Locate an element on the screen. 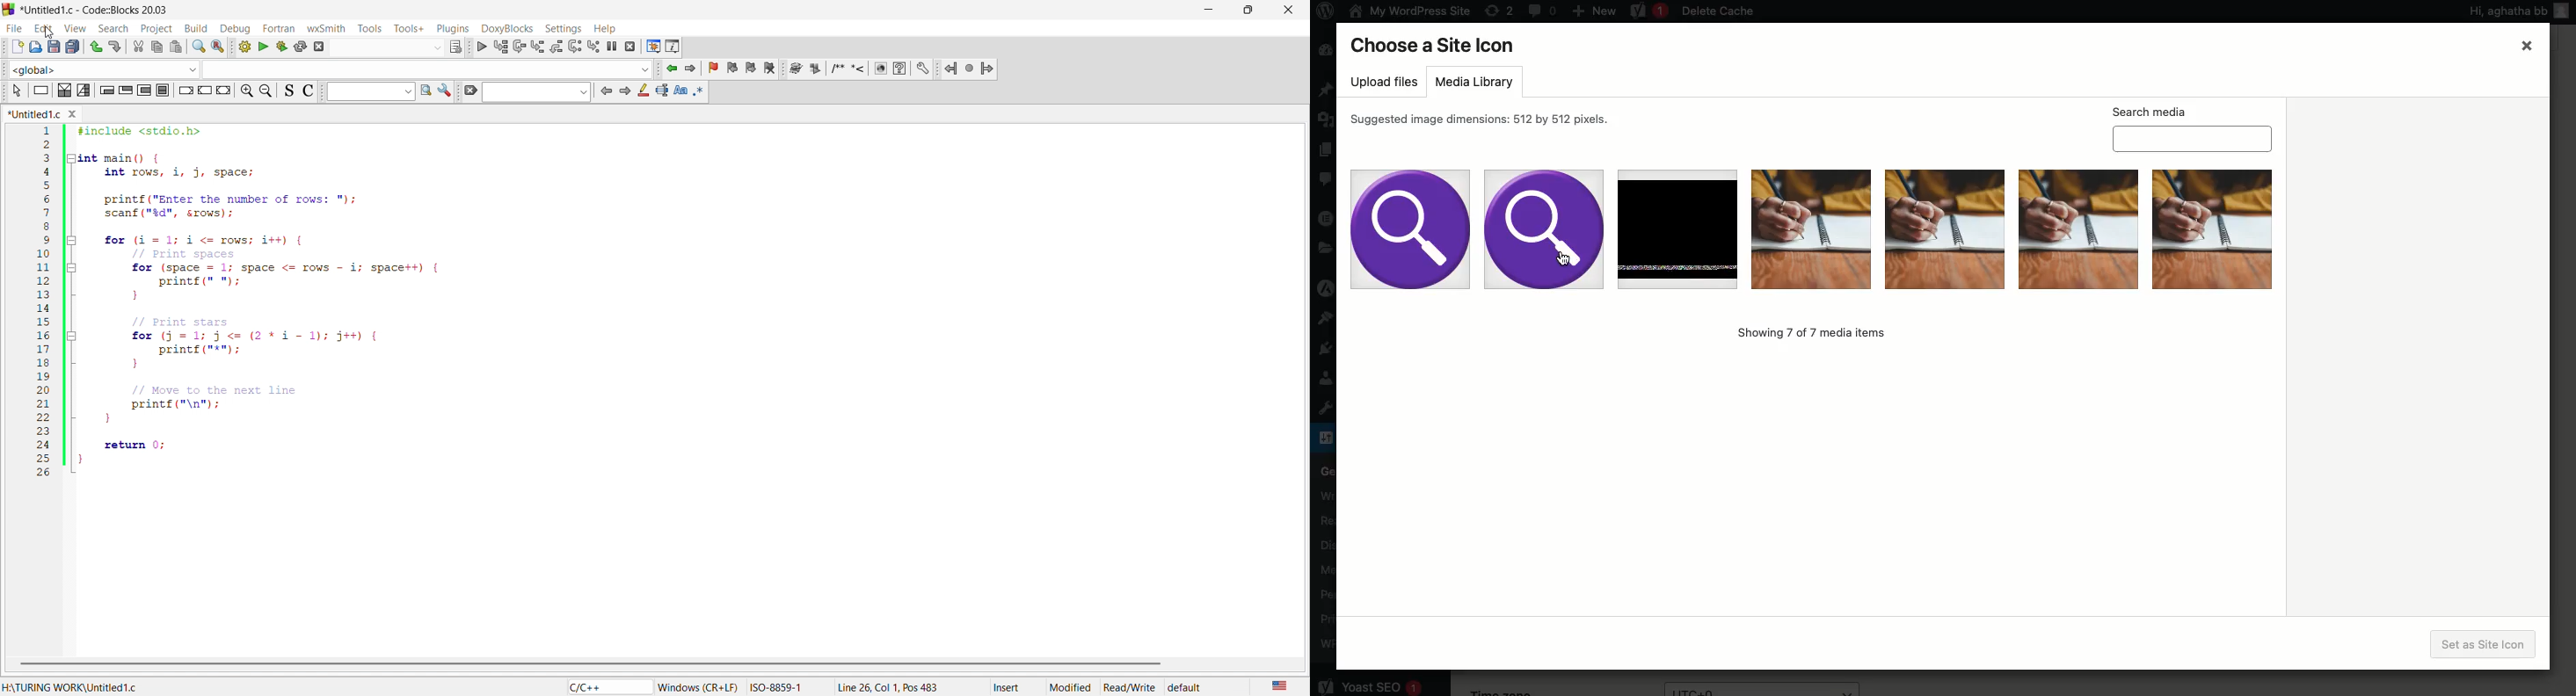 This screenshot has height=700, width=2576. Image is located at coordinates (1546, 224).